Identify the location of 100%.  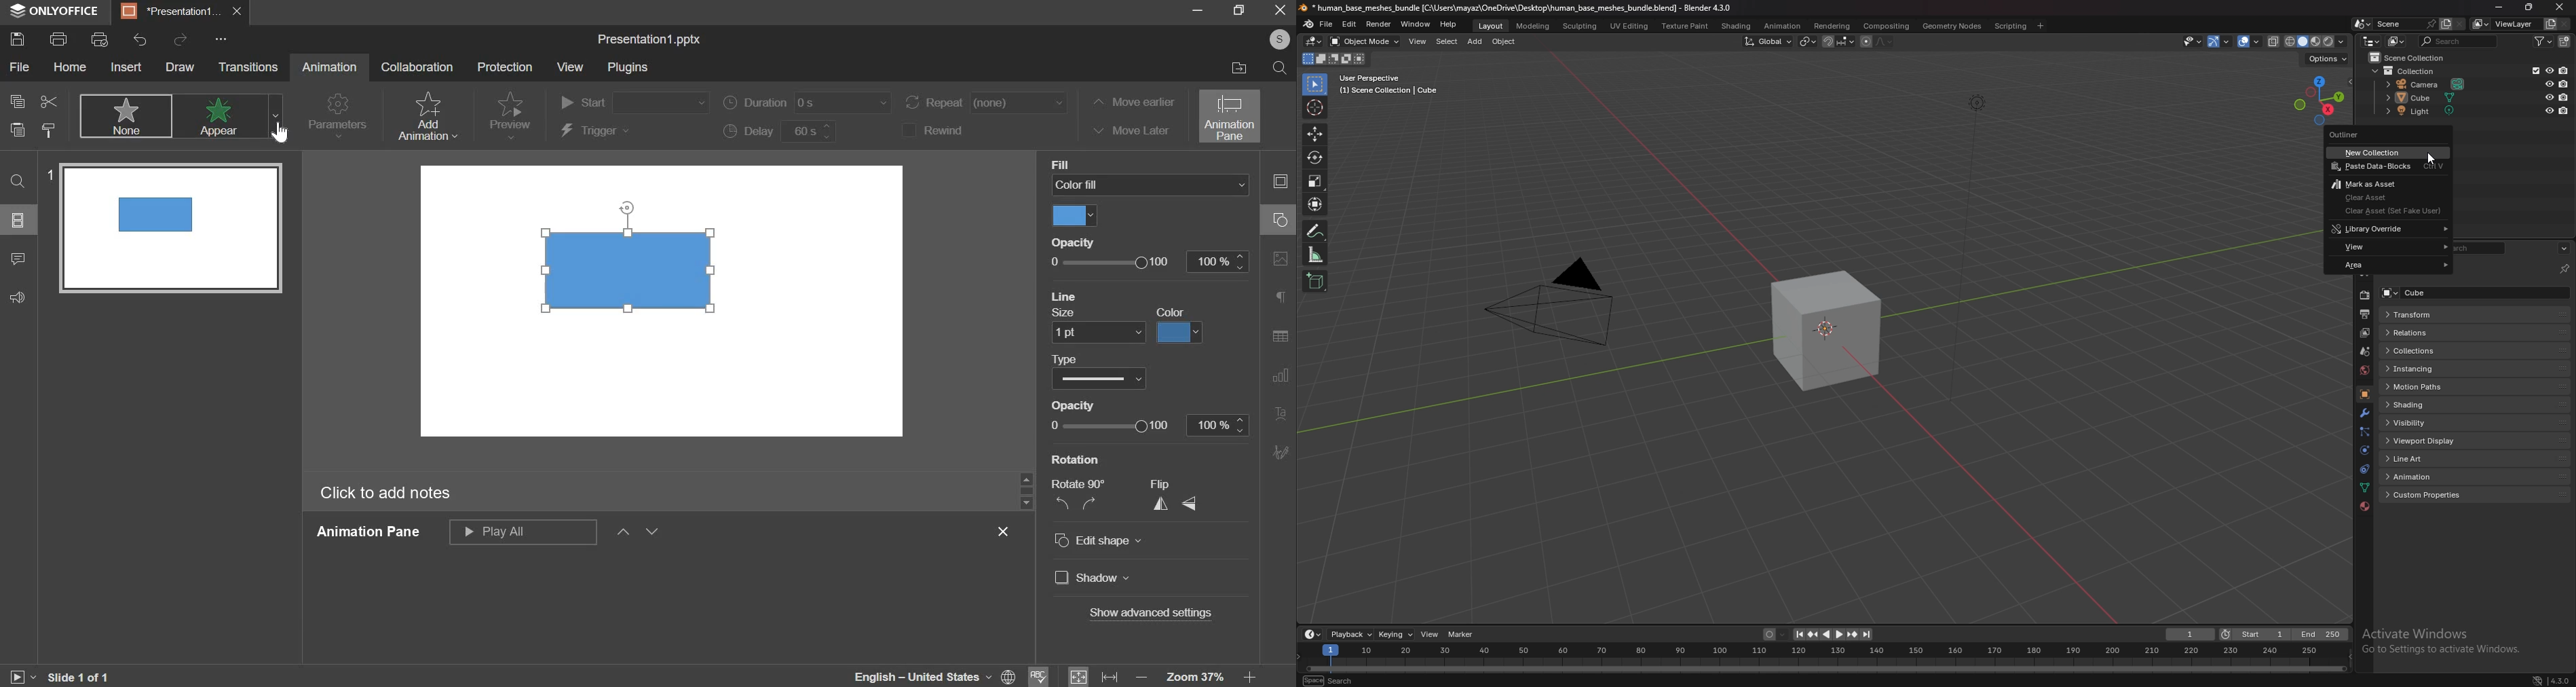
(1219, 261).